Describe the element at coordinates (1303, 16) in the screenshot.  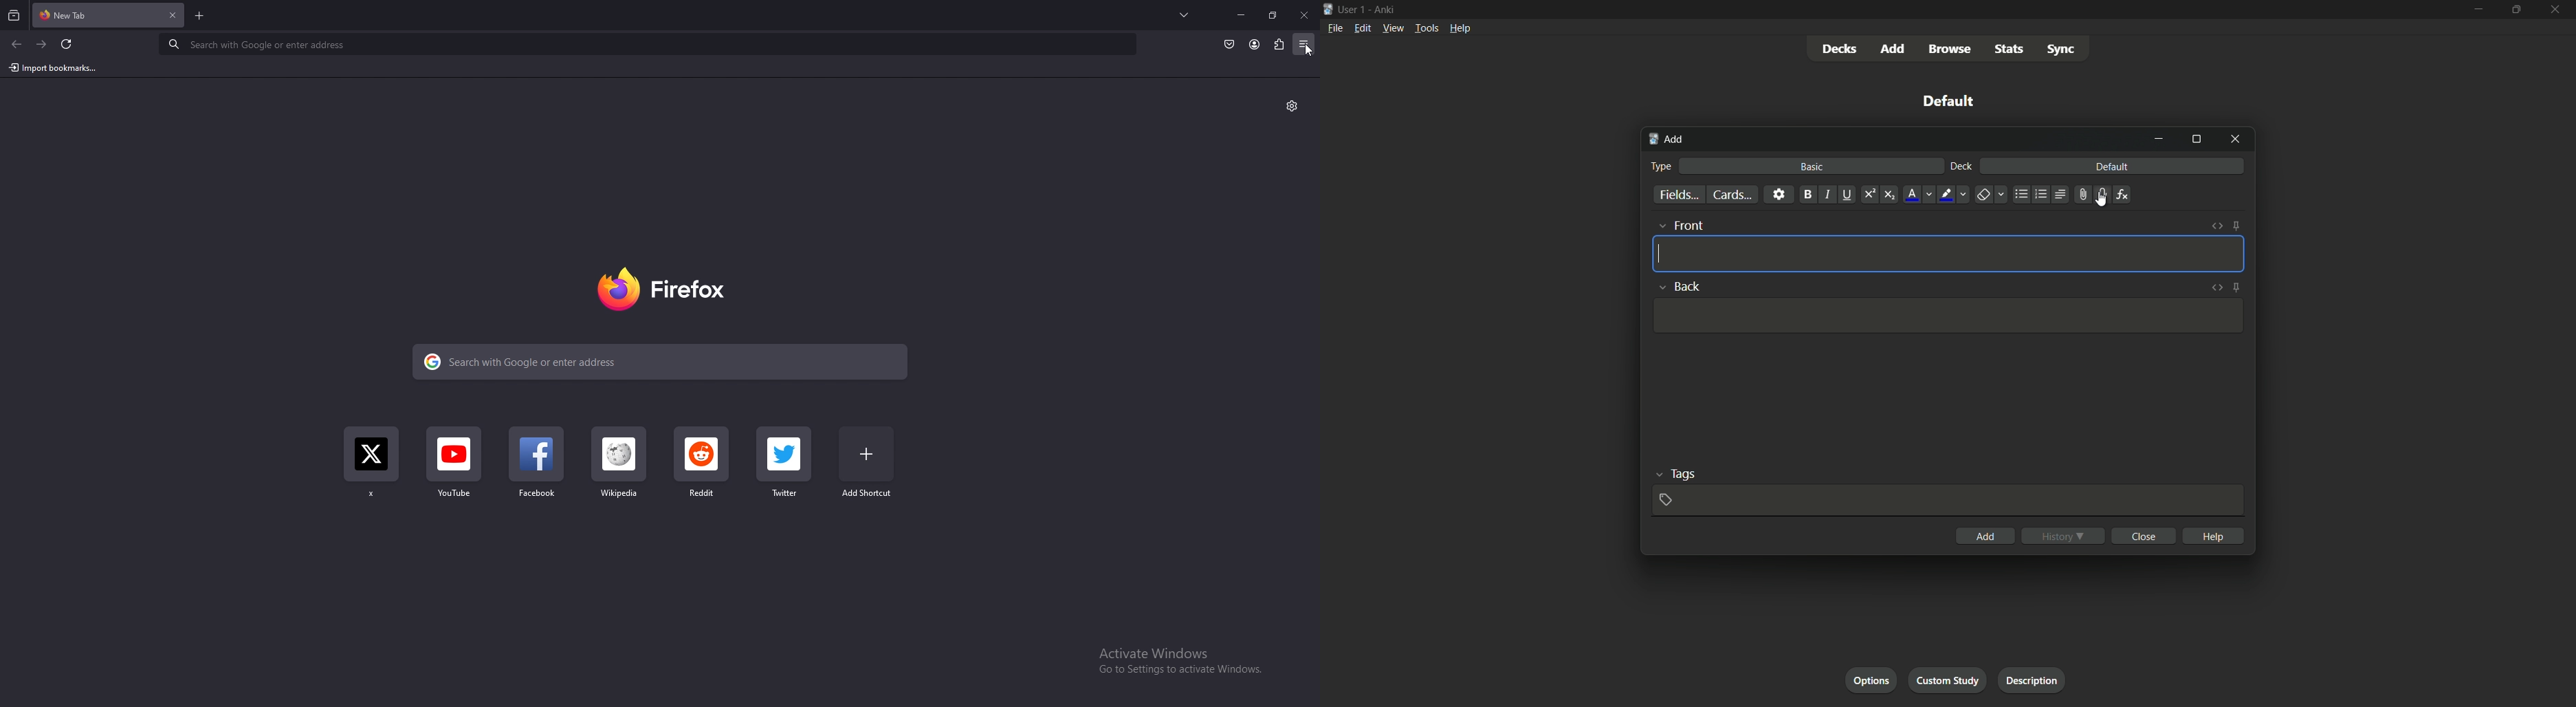
I see `close` at that location.